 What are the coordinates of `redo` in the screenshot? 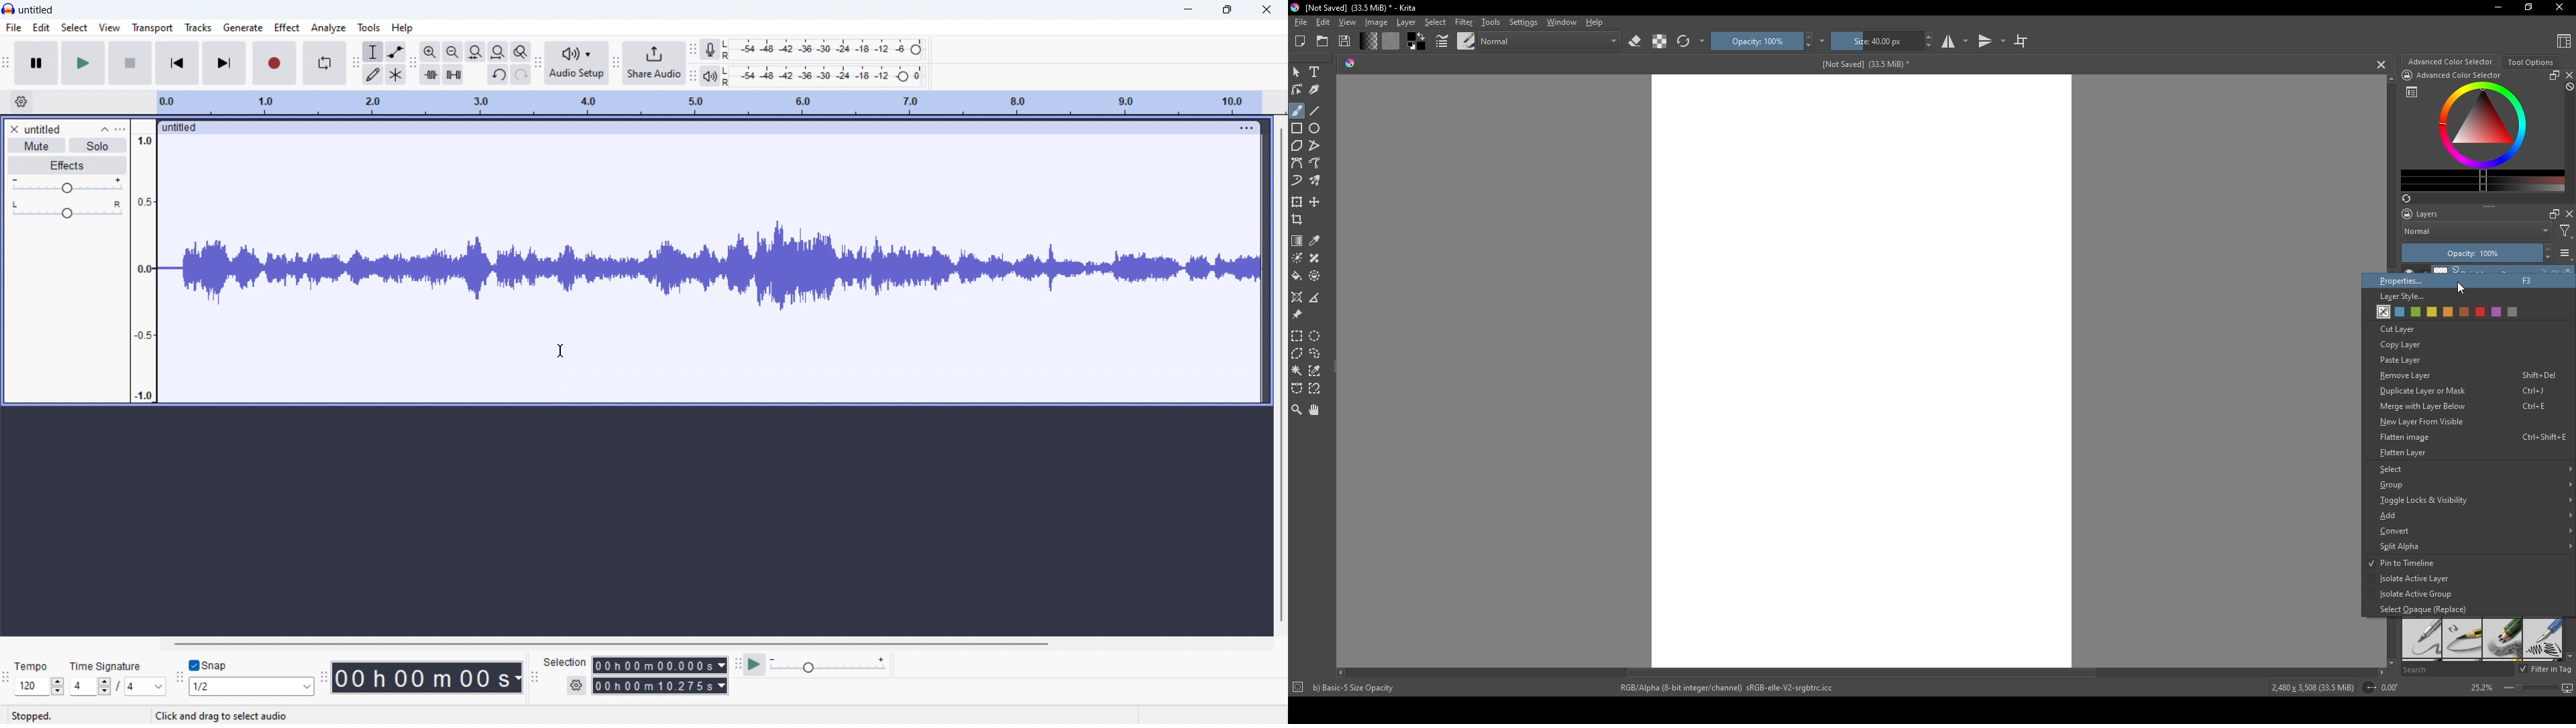 It's located at (521, 74).